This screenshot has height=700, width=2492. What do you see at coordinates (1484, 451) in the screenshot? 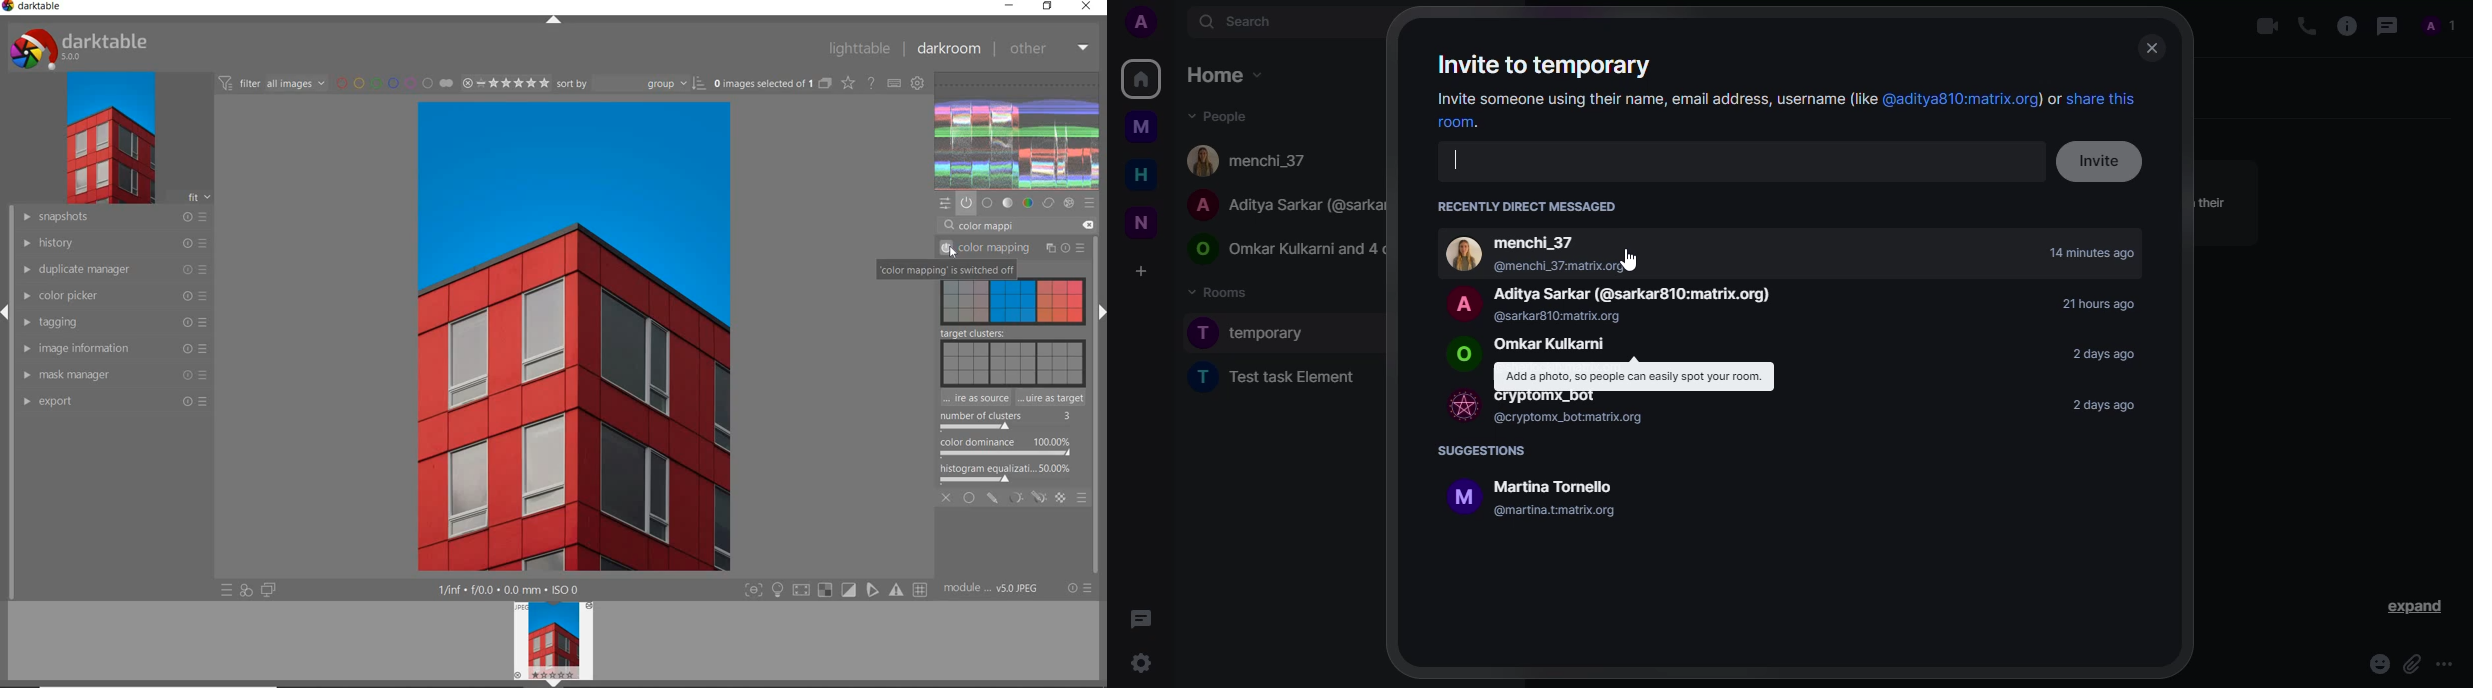
I see `suggestions` at bounding box center [1484, 451].